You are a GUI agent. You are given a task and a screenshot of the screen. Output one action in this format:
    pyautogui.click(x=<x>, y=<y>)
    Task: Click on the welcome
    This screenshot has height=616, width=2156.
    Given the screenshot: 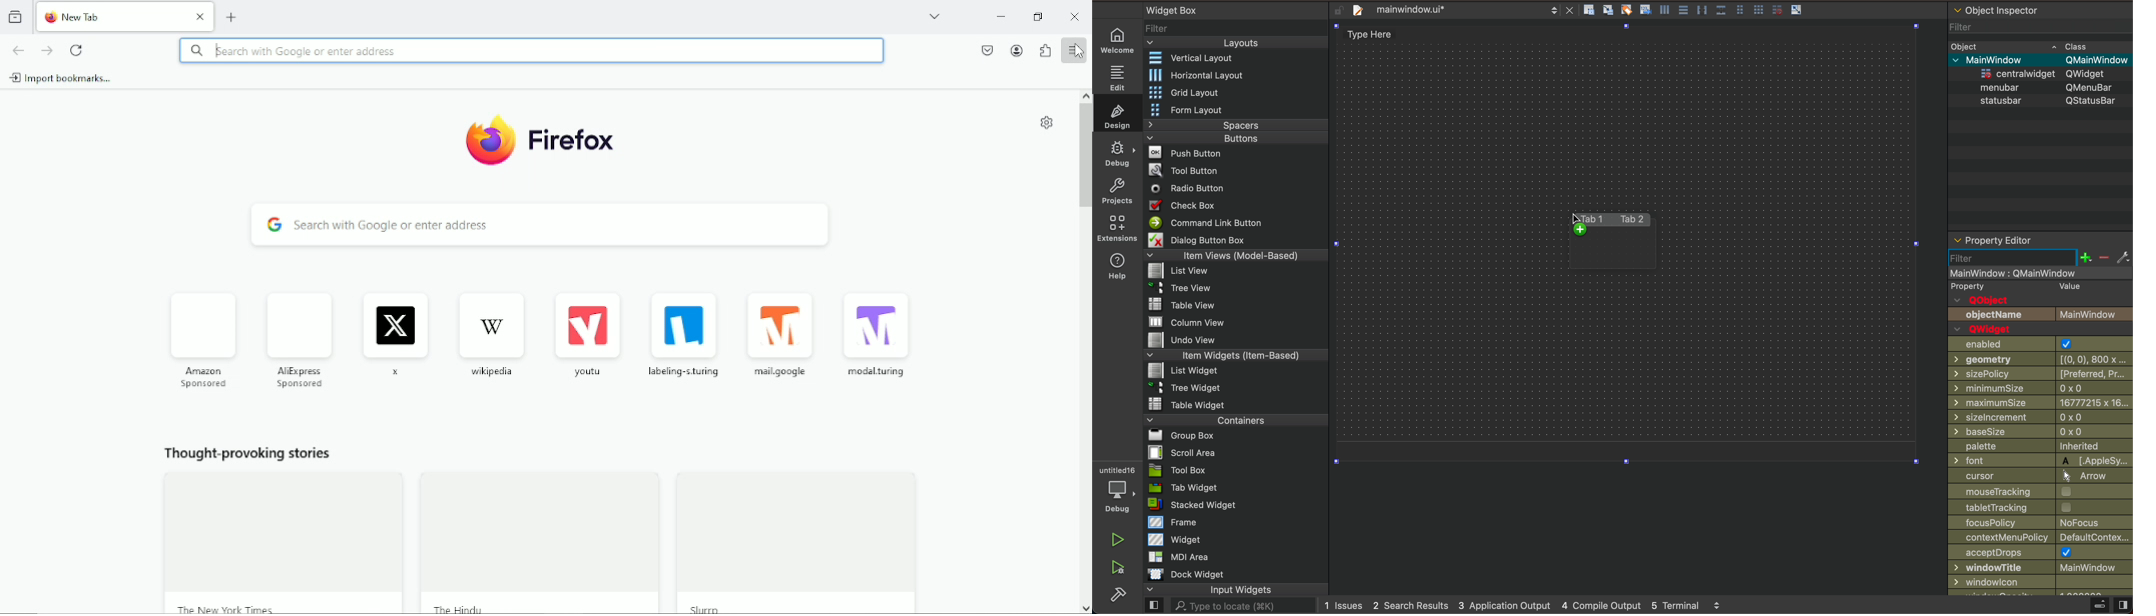 What is the action you would take?
    pyautogui.click(x=1116, y=41)
    